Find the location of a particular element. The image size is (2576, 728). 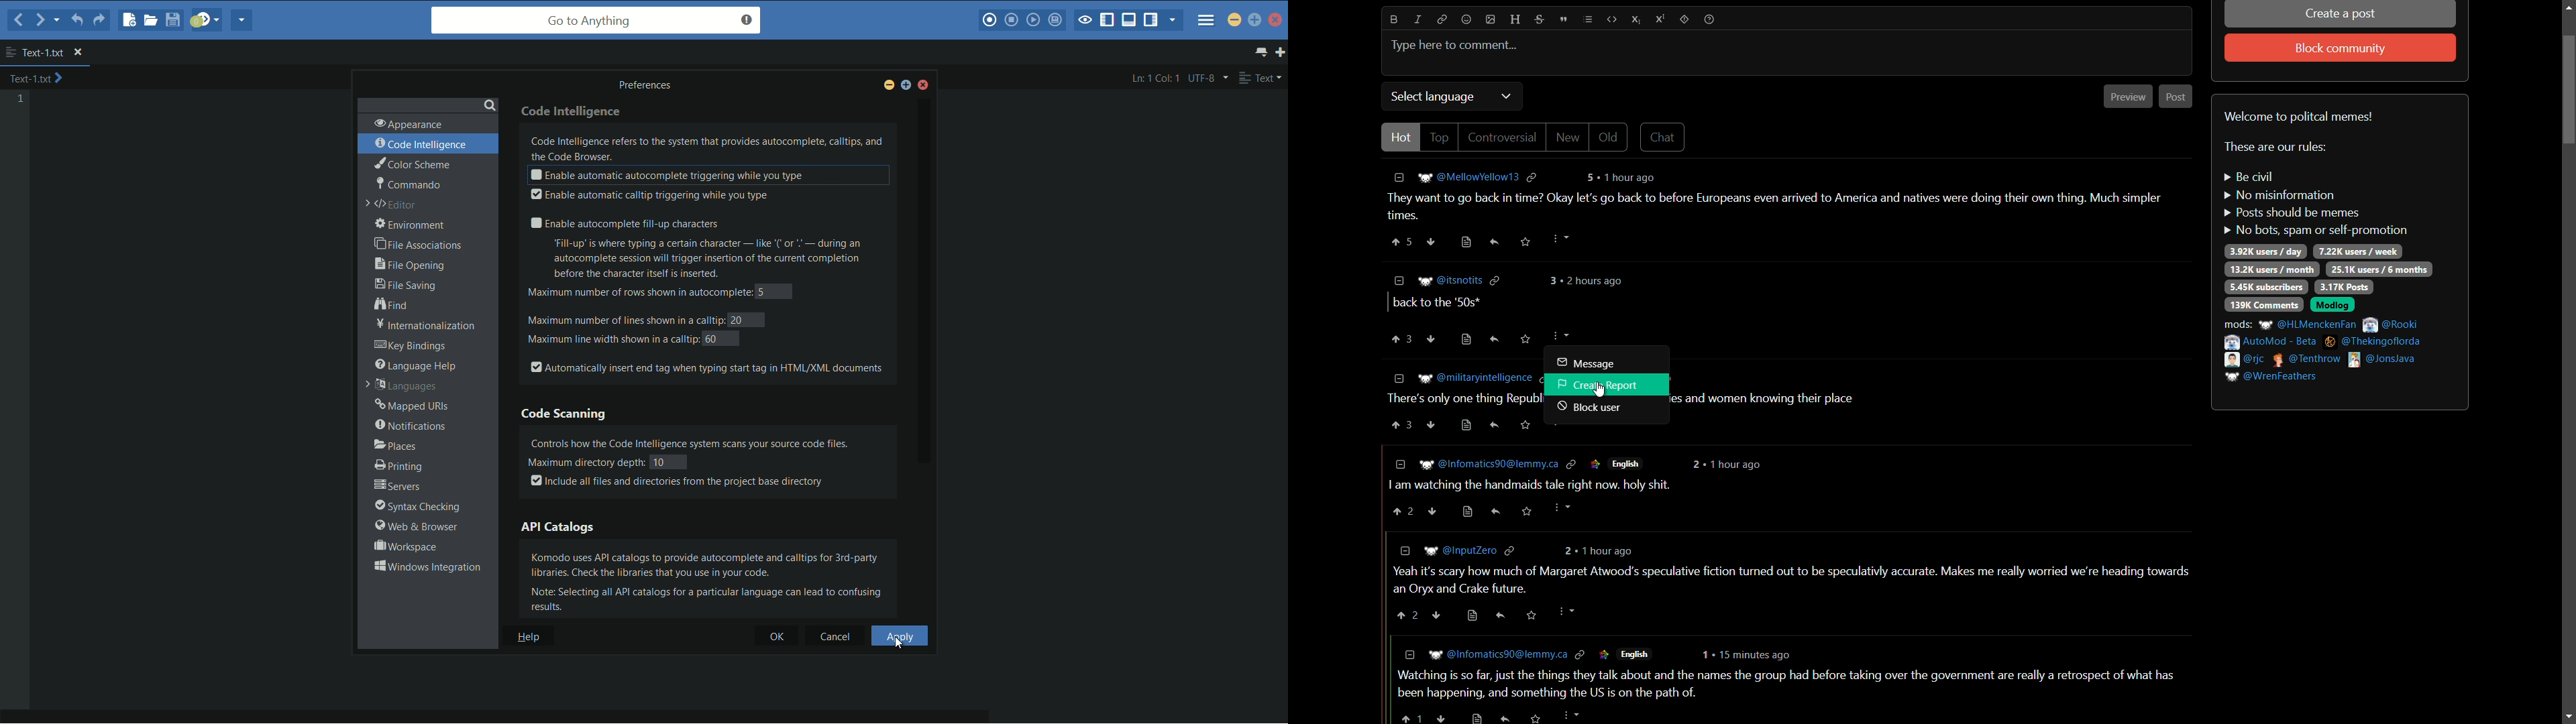

api catalogs is located at coordinates (558, 526).